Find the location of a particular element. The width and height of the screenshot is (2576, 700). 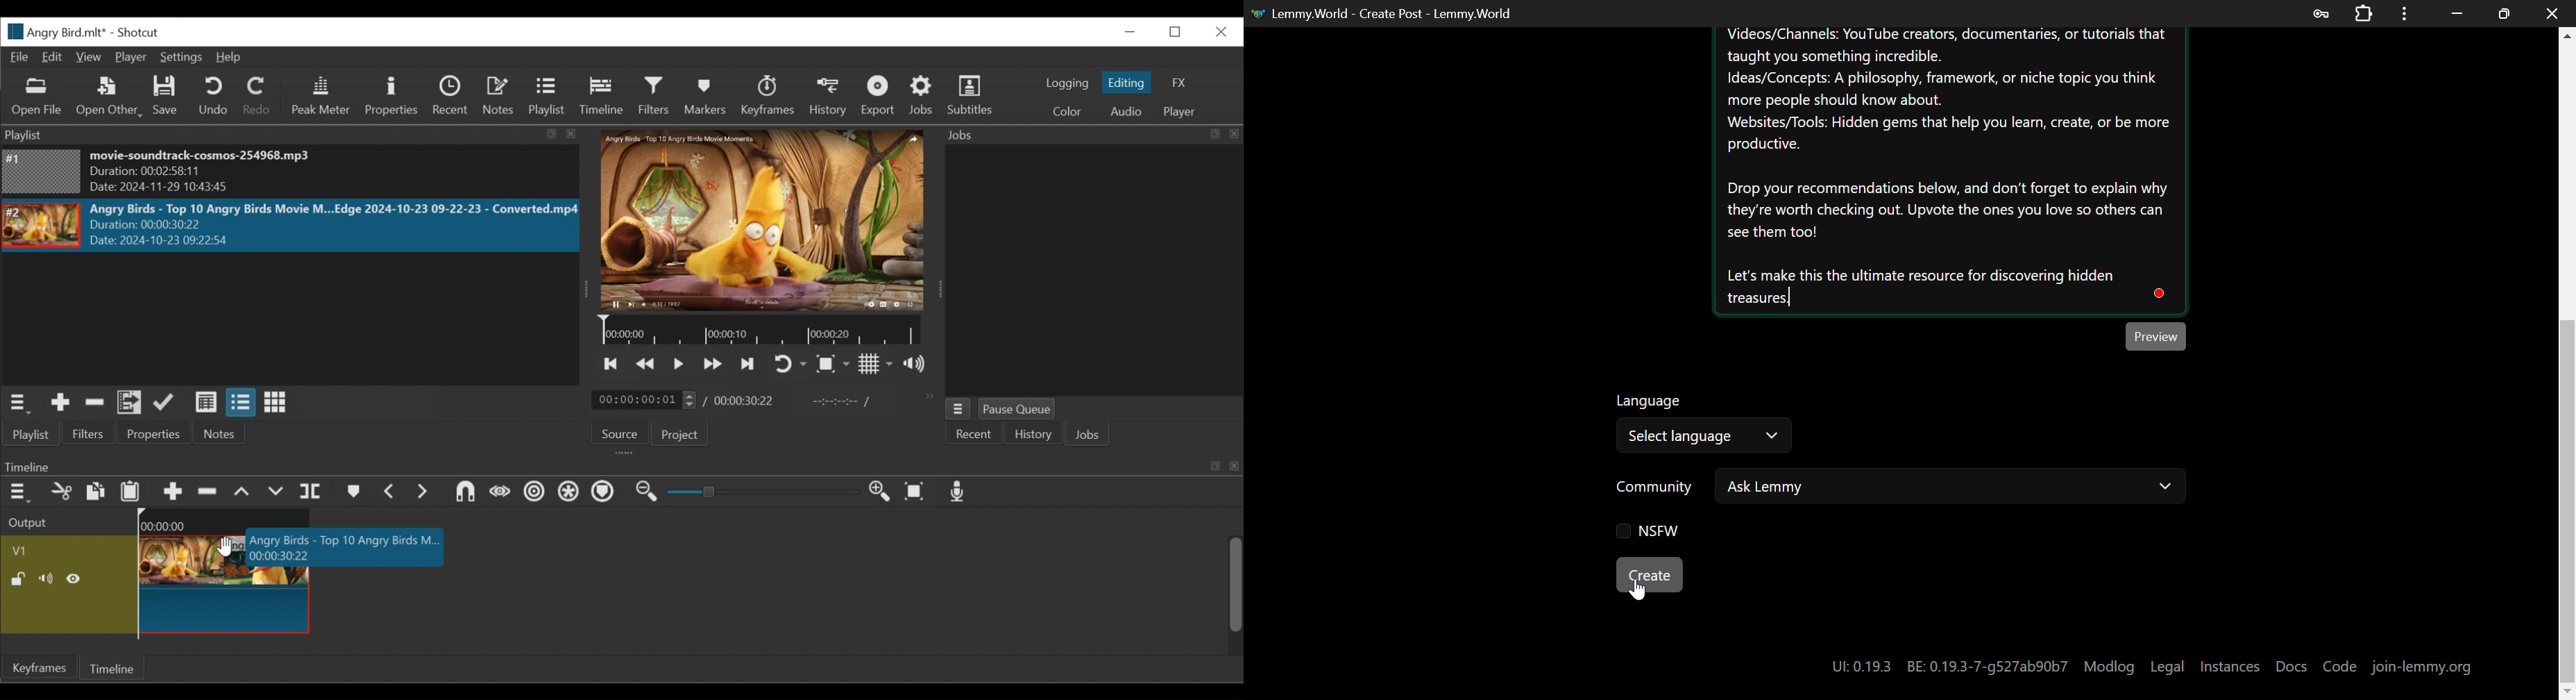

Timeline is located at coordinates (761, 331).